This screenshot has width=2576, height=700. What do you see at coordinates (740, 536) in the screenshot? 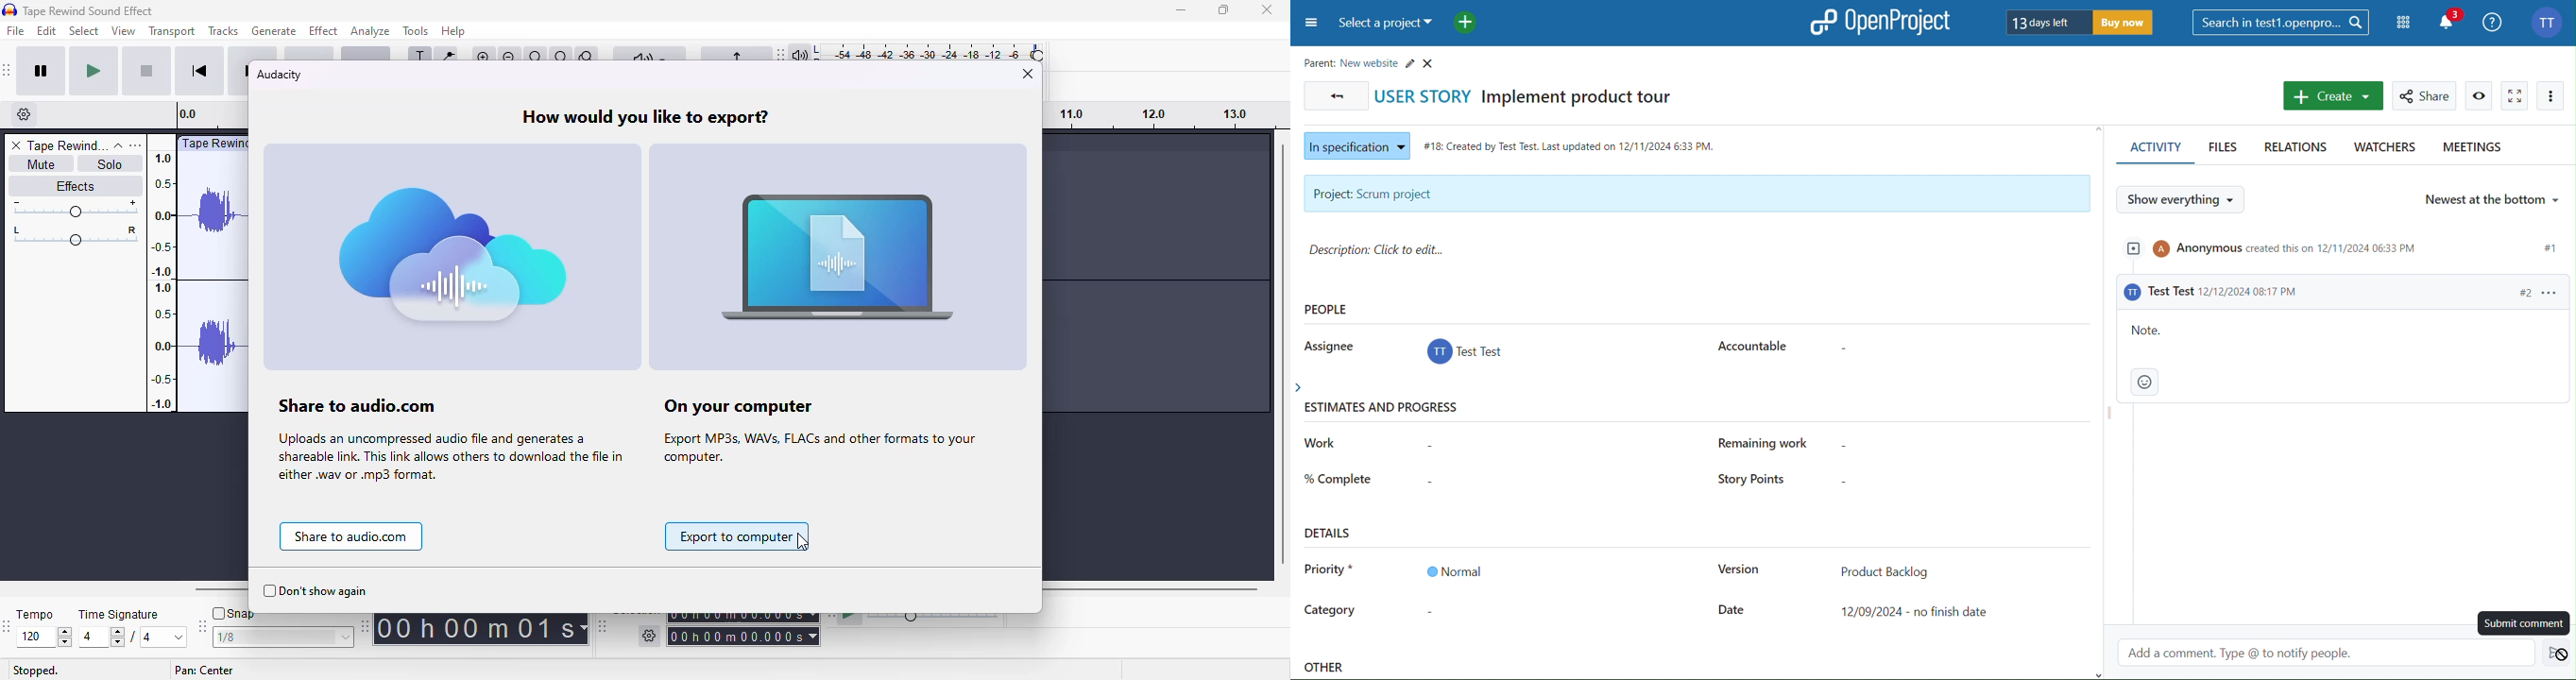
I see `export to computer` at bounding box center [740, 536].